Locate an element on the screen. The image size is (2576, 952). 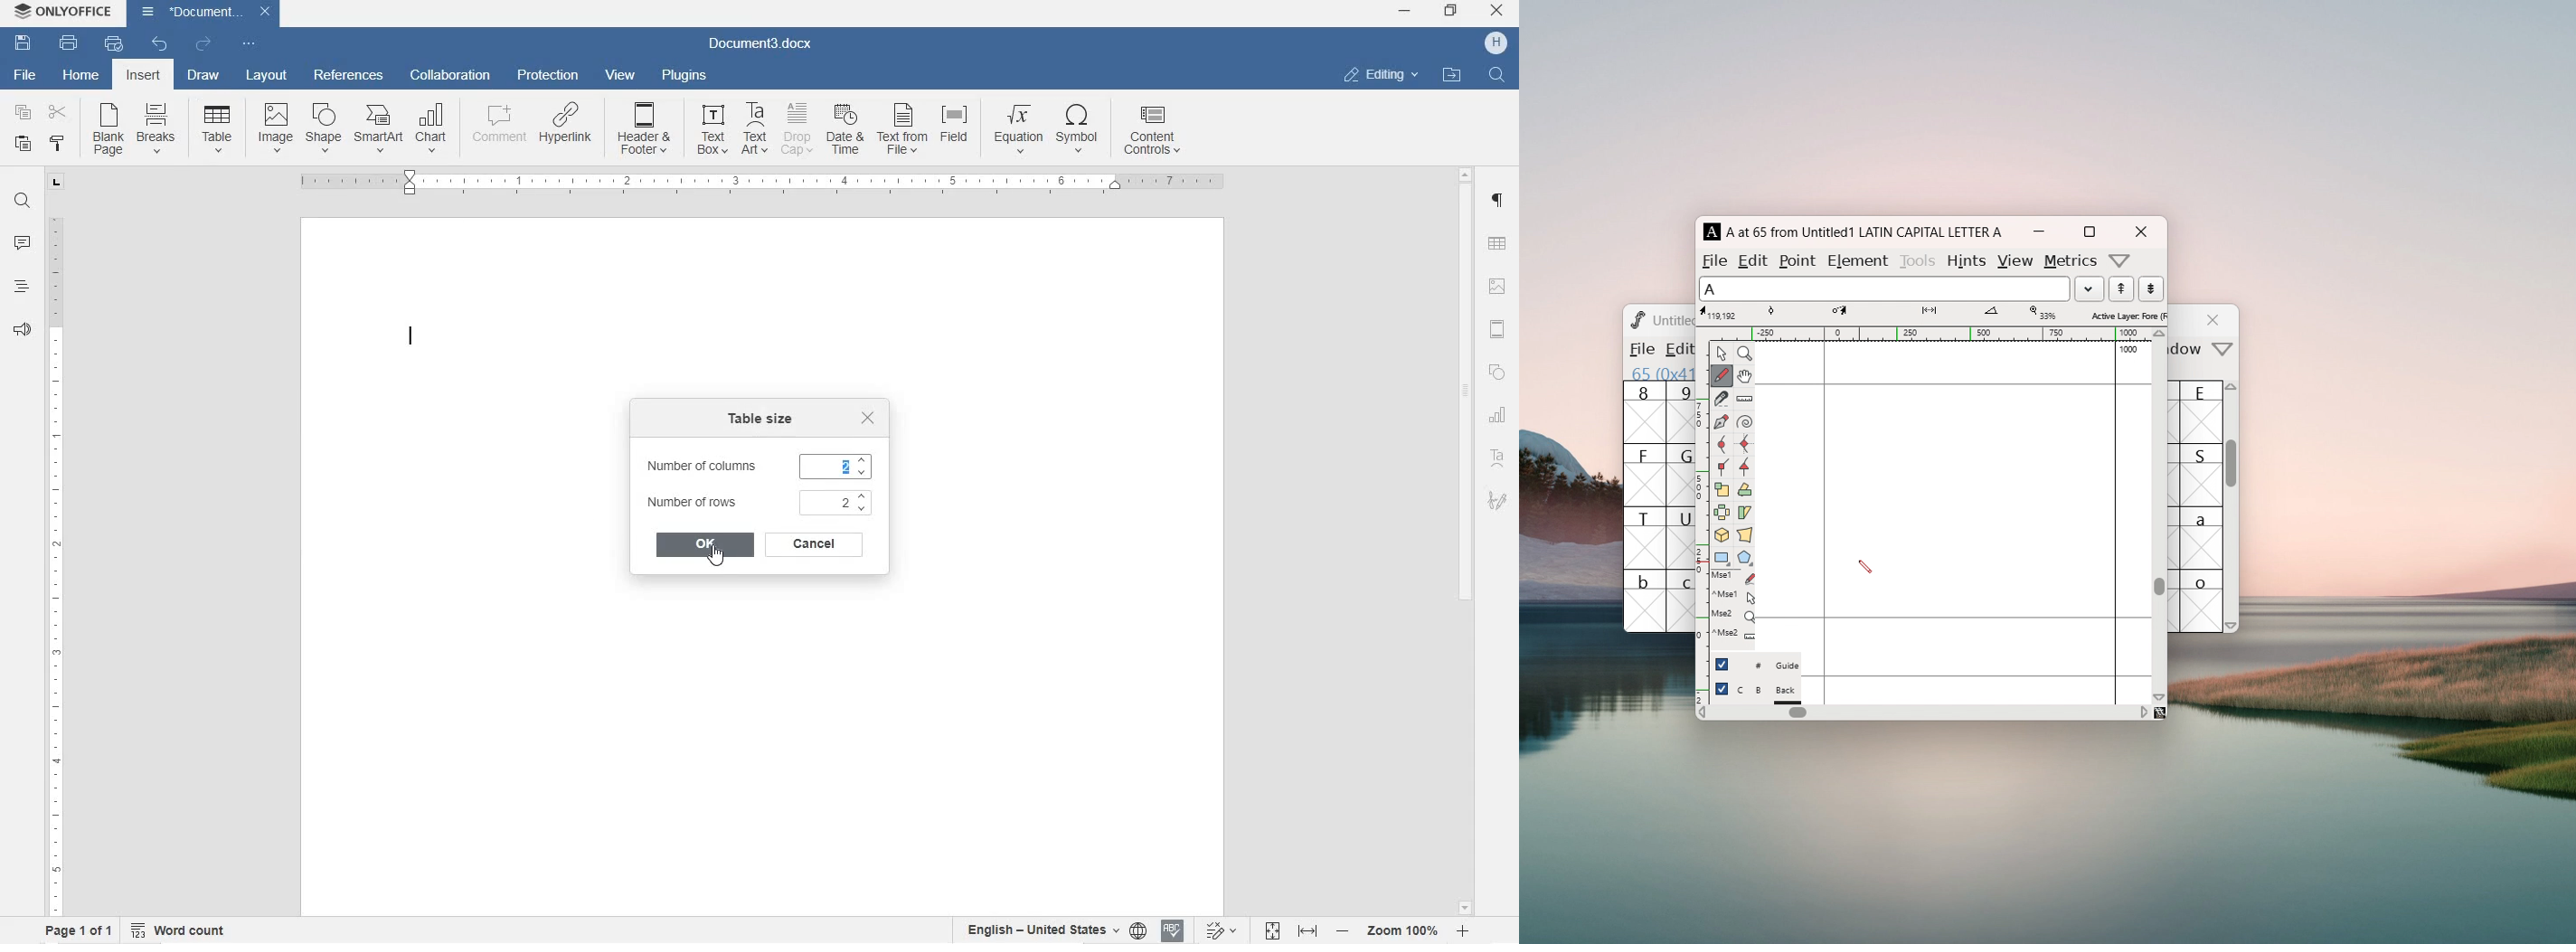
scroll by hand  is located at coordinates (1745, 377).